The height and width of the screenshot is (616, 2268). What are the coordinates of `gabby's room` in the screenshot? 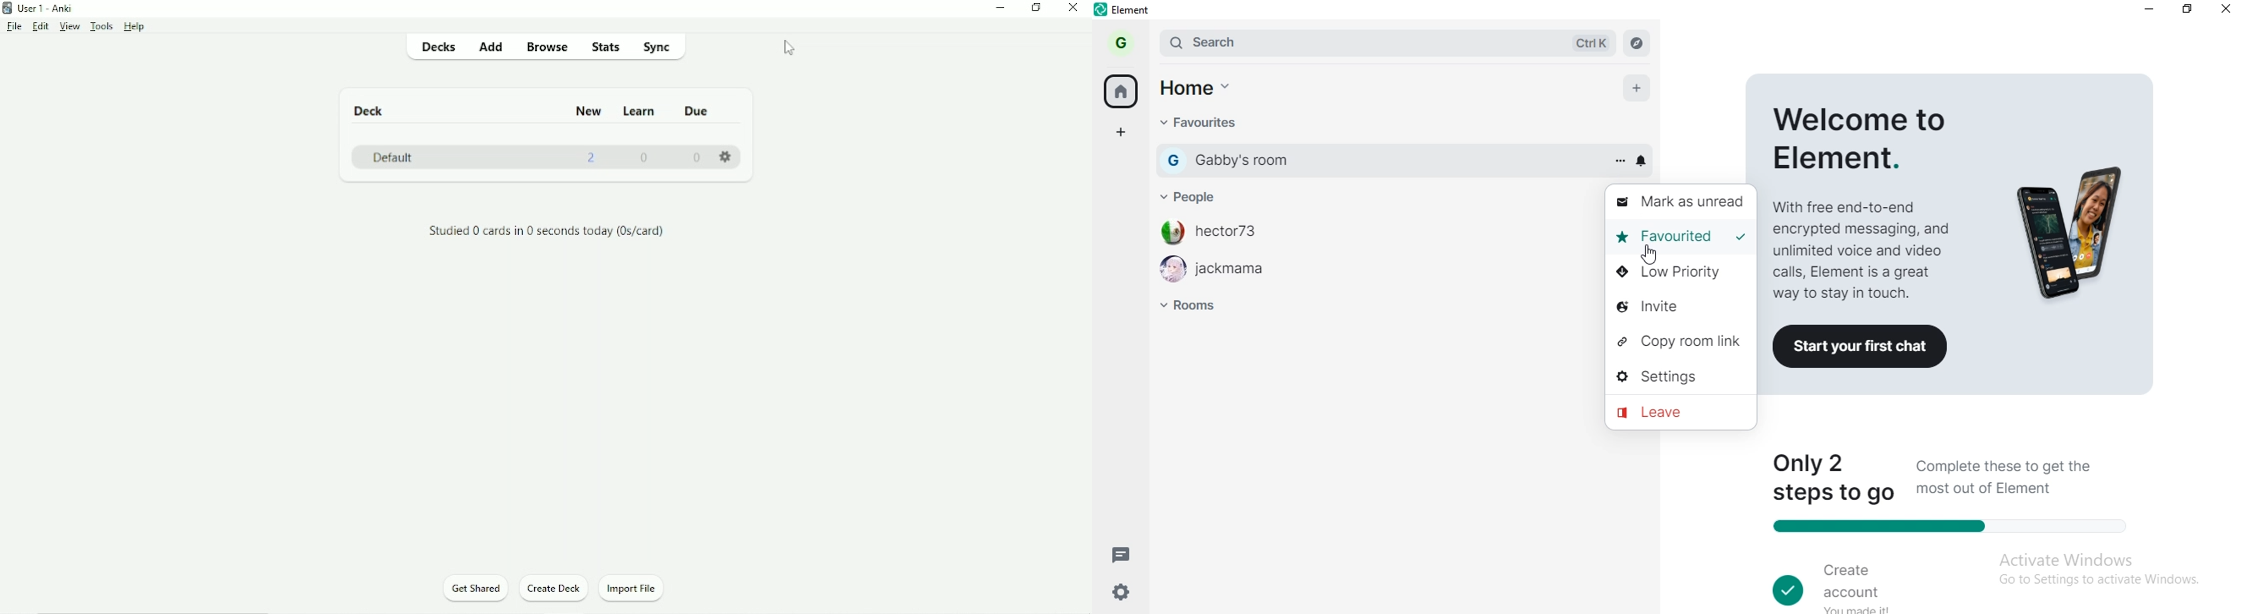 It's located at (1389, 161).